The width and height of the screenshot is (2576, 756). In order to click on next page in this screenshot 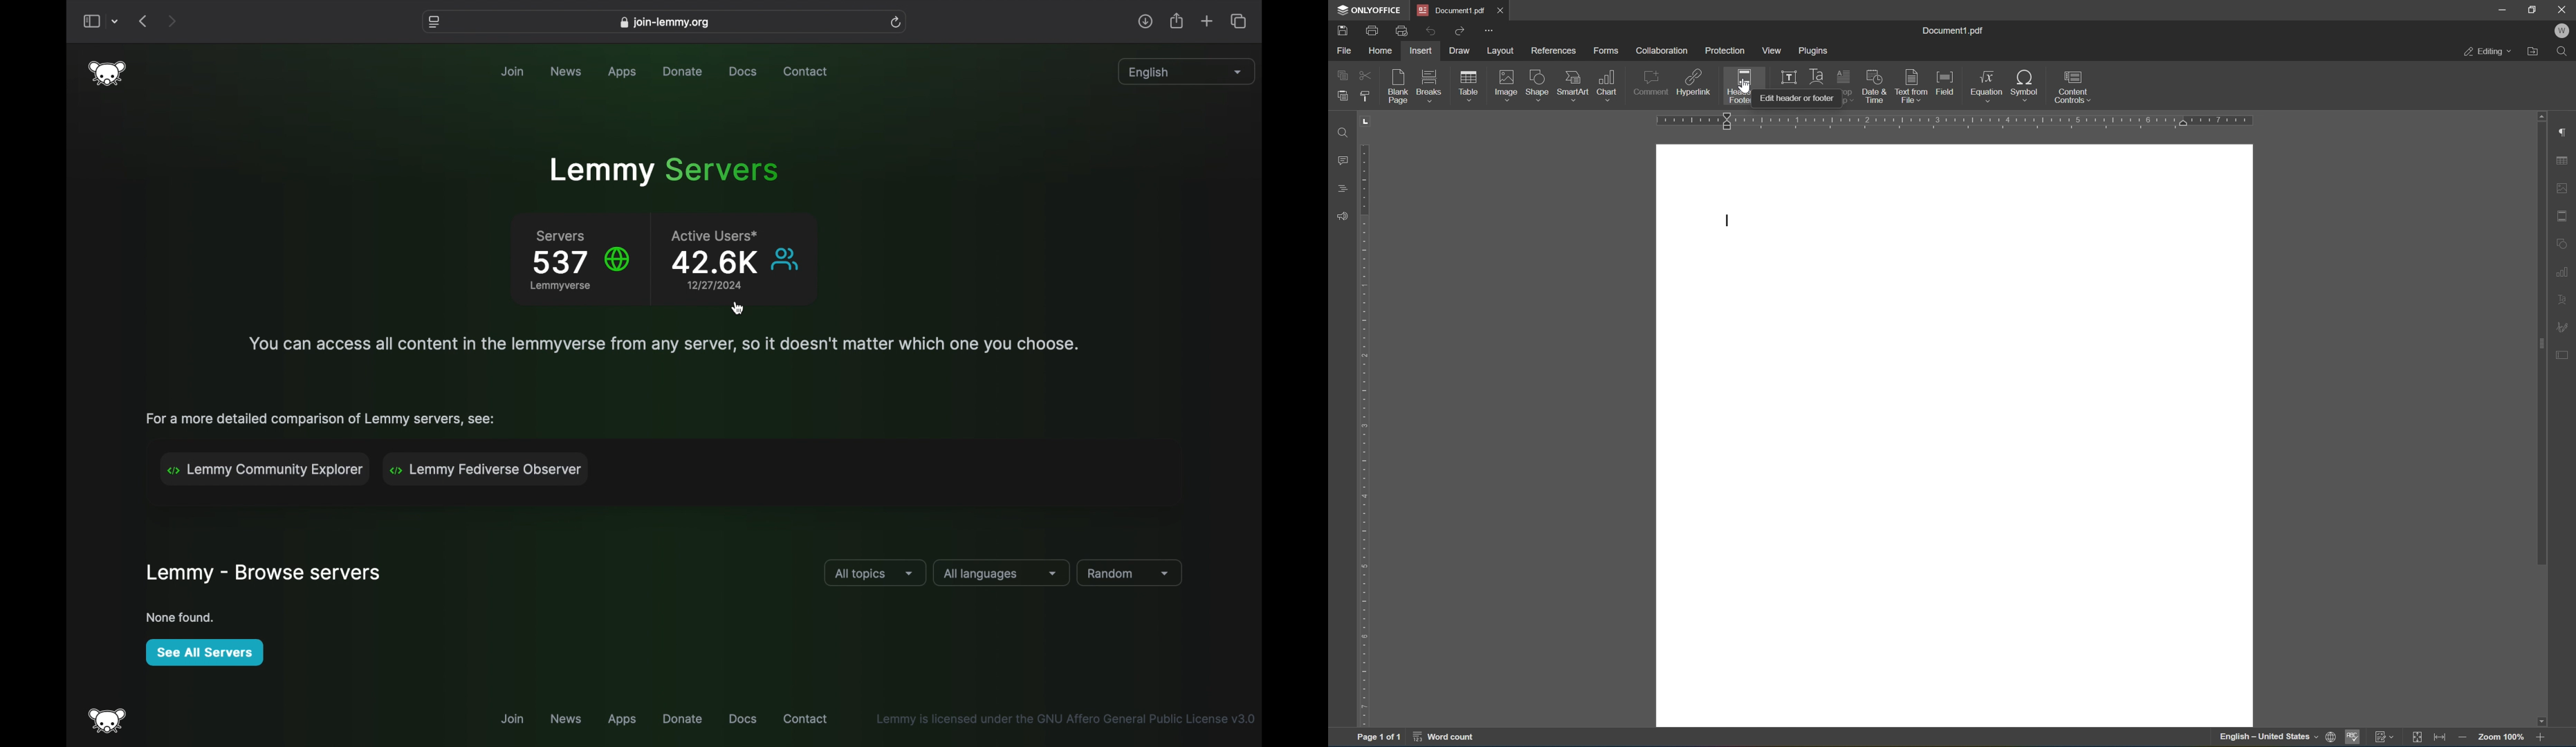, I will do `click(173, 21)`.